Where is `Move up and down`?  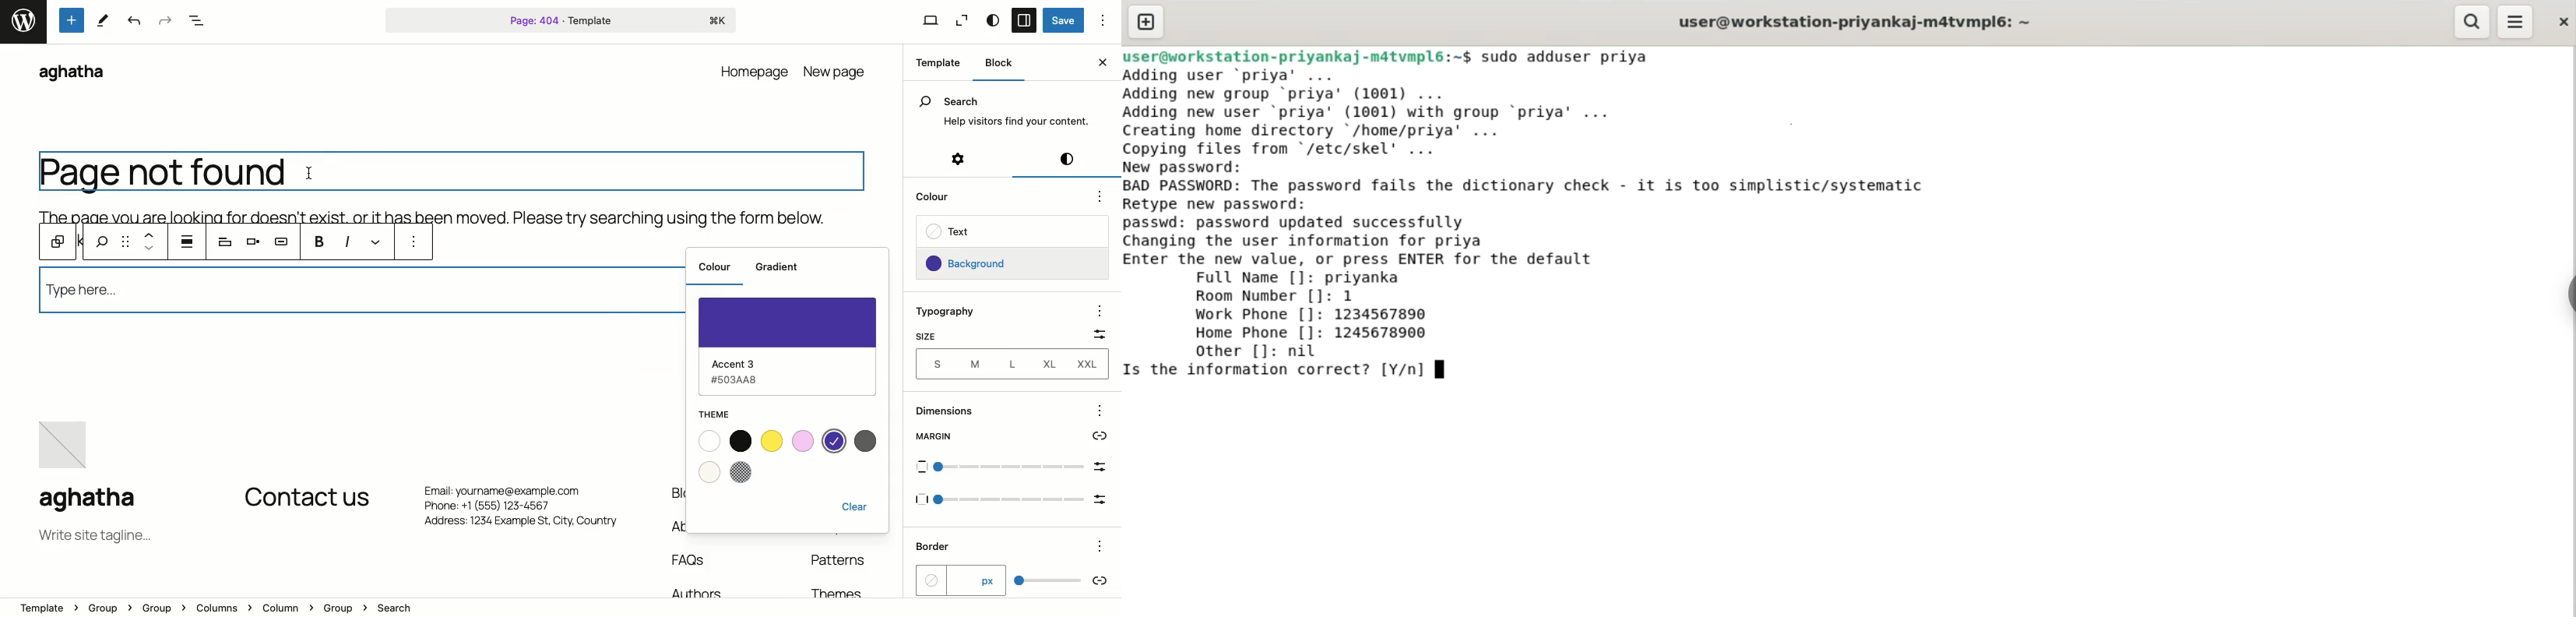
Move up and down is located at coordinates (148, 244).